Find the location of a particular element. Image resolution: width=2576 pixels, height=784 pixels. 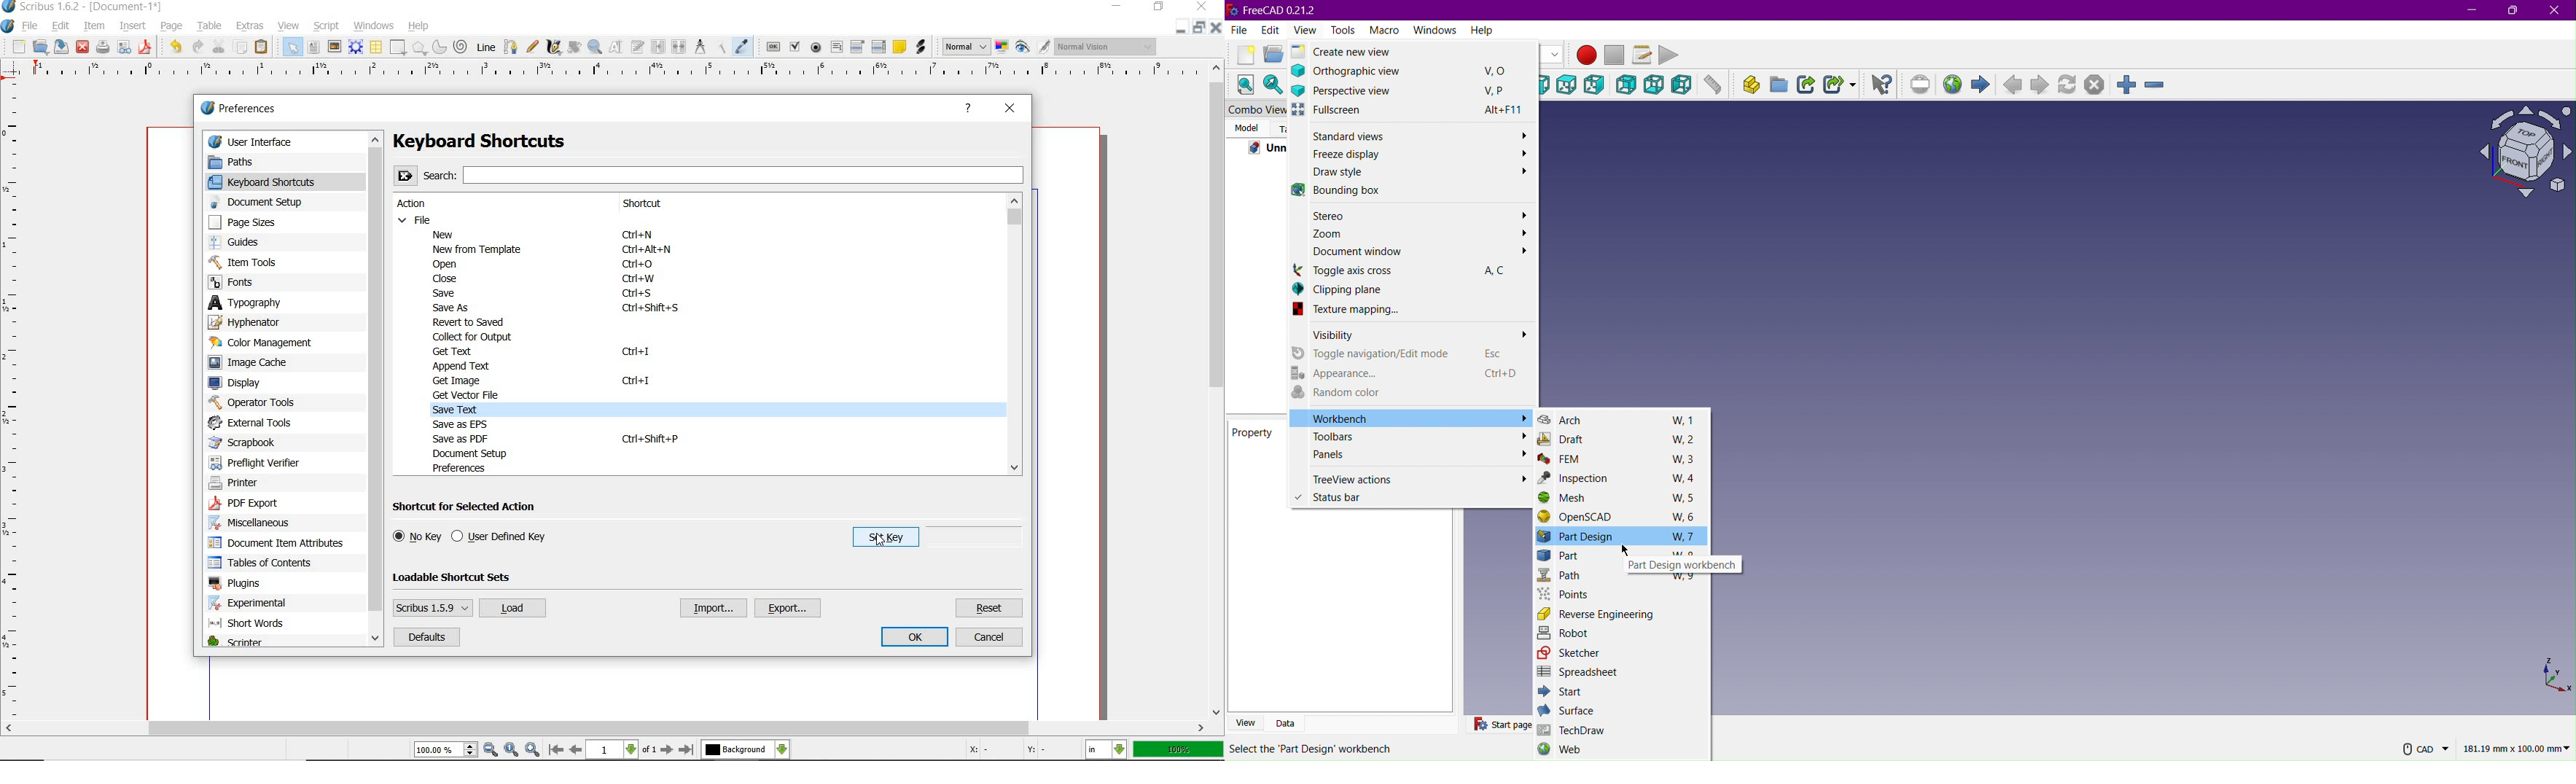

text annotation is located at coordinates (899, 47).